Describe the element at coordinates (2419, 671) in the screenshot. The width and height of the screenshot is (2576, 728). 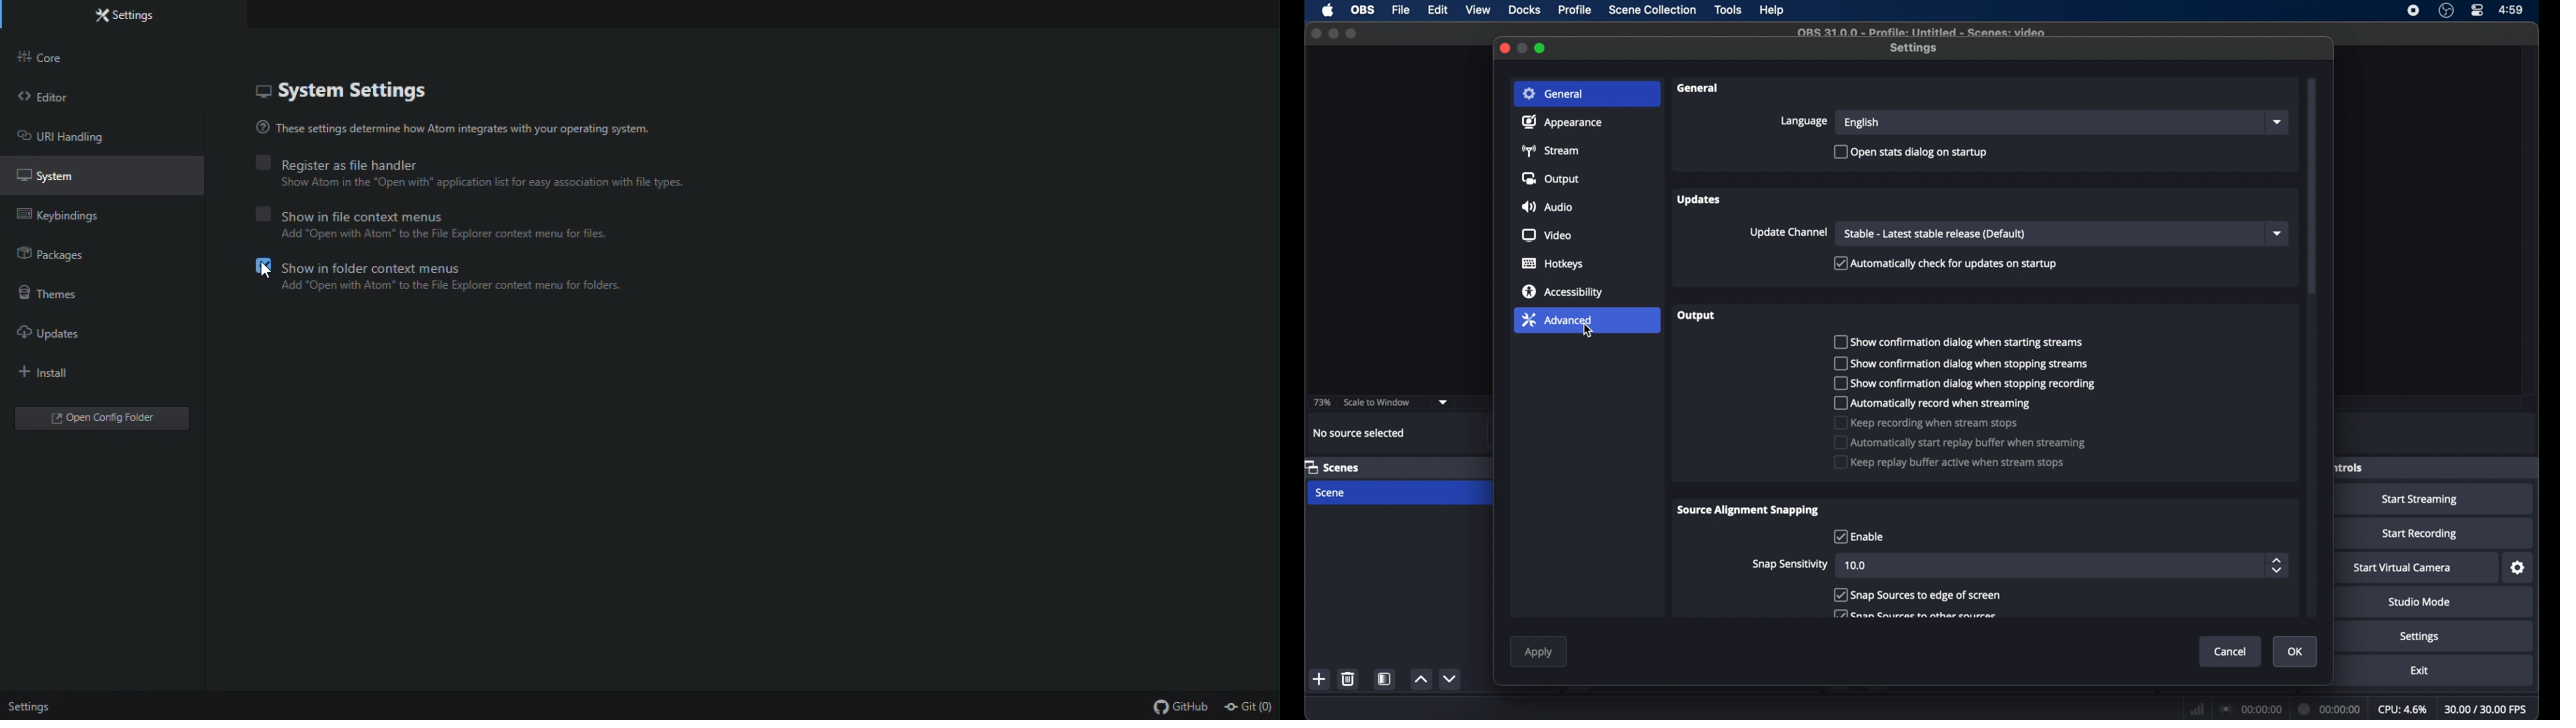
I see `exit` at that location.